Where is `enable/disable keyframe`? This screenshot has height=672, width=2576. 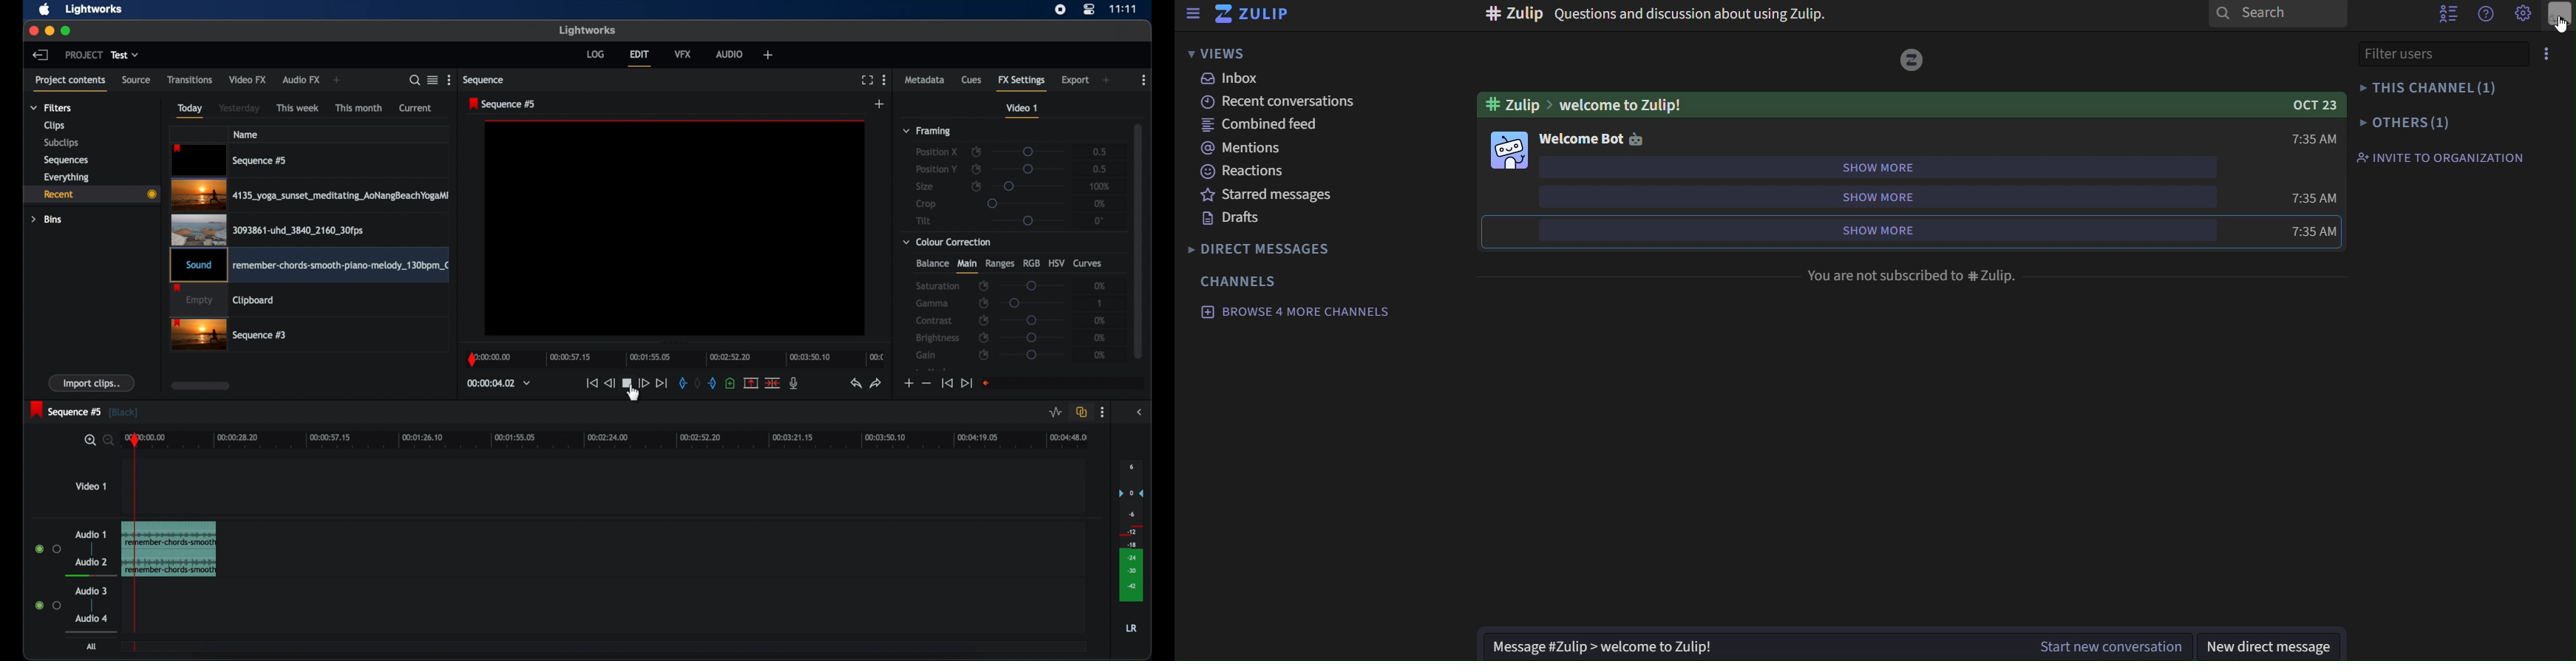 enable/disable keyframe is located at coordinates (977, 169).